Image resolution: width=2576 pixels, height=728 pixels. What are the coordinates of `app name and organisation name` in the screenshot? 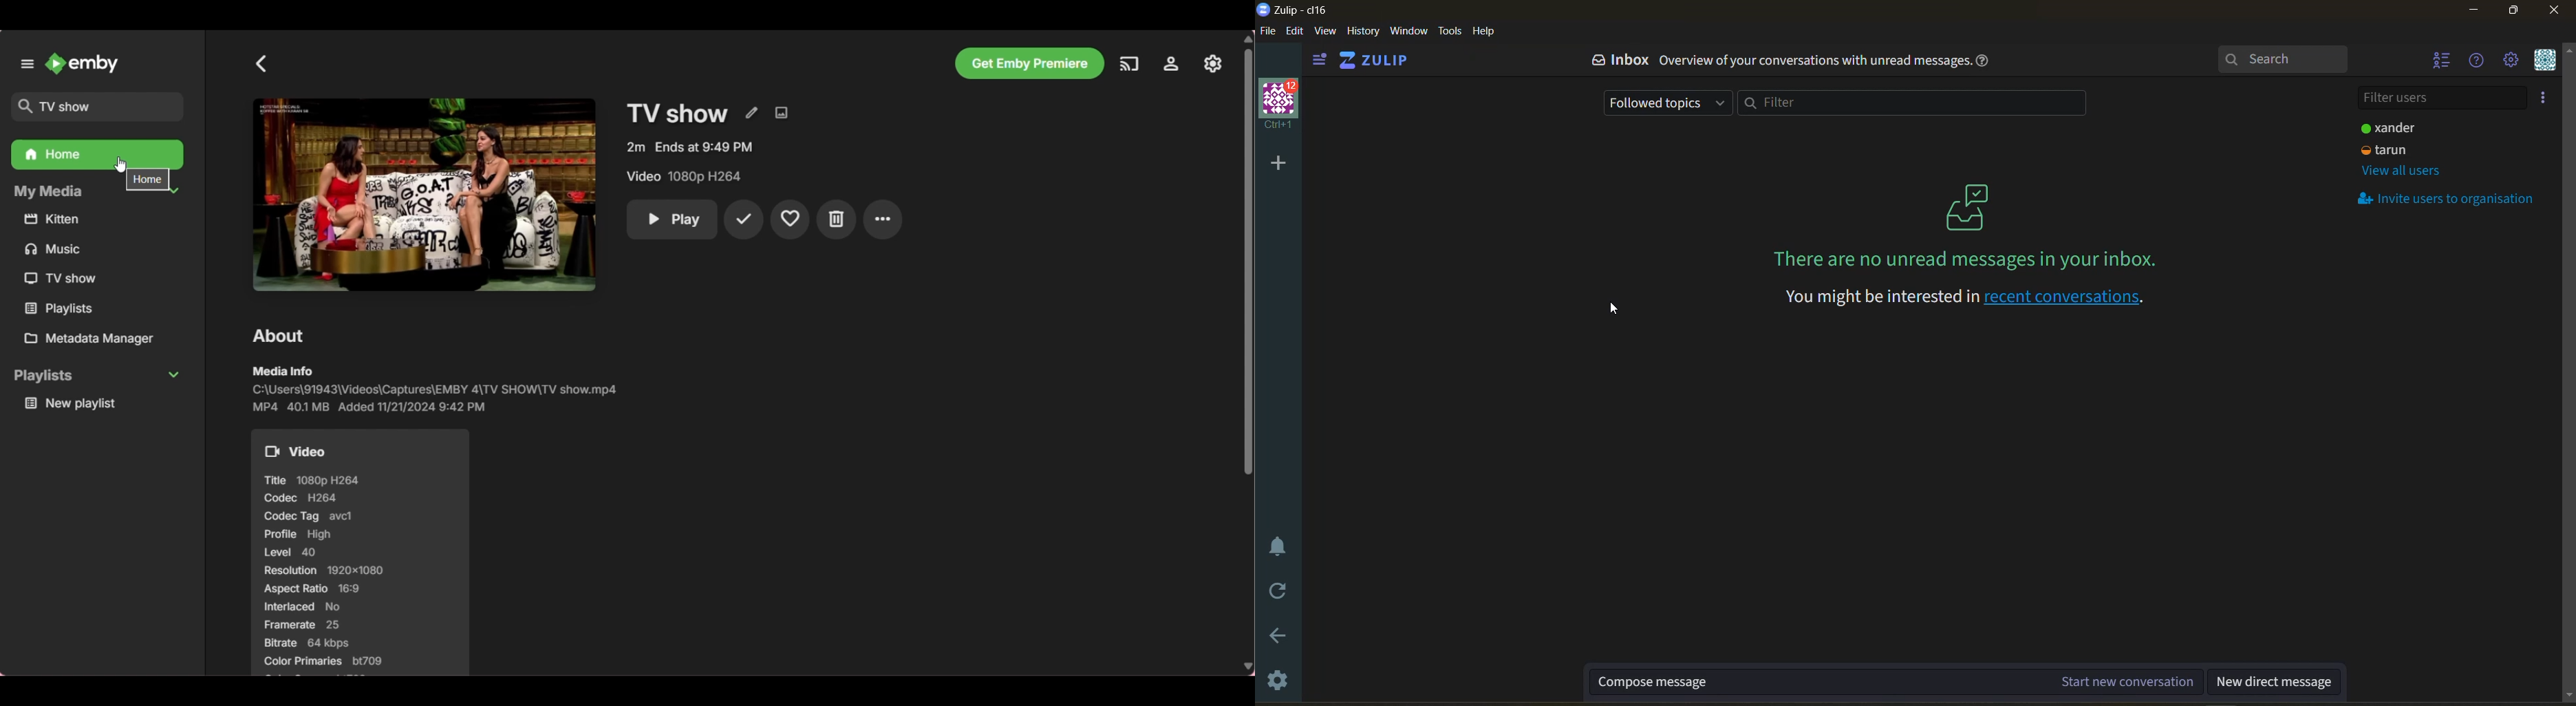 It's located at (1294, 9).